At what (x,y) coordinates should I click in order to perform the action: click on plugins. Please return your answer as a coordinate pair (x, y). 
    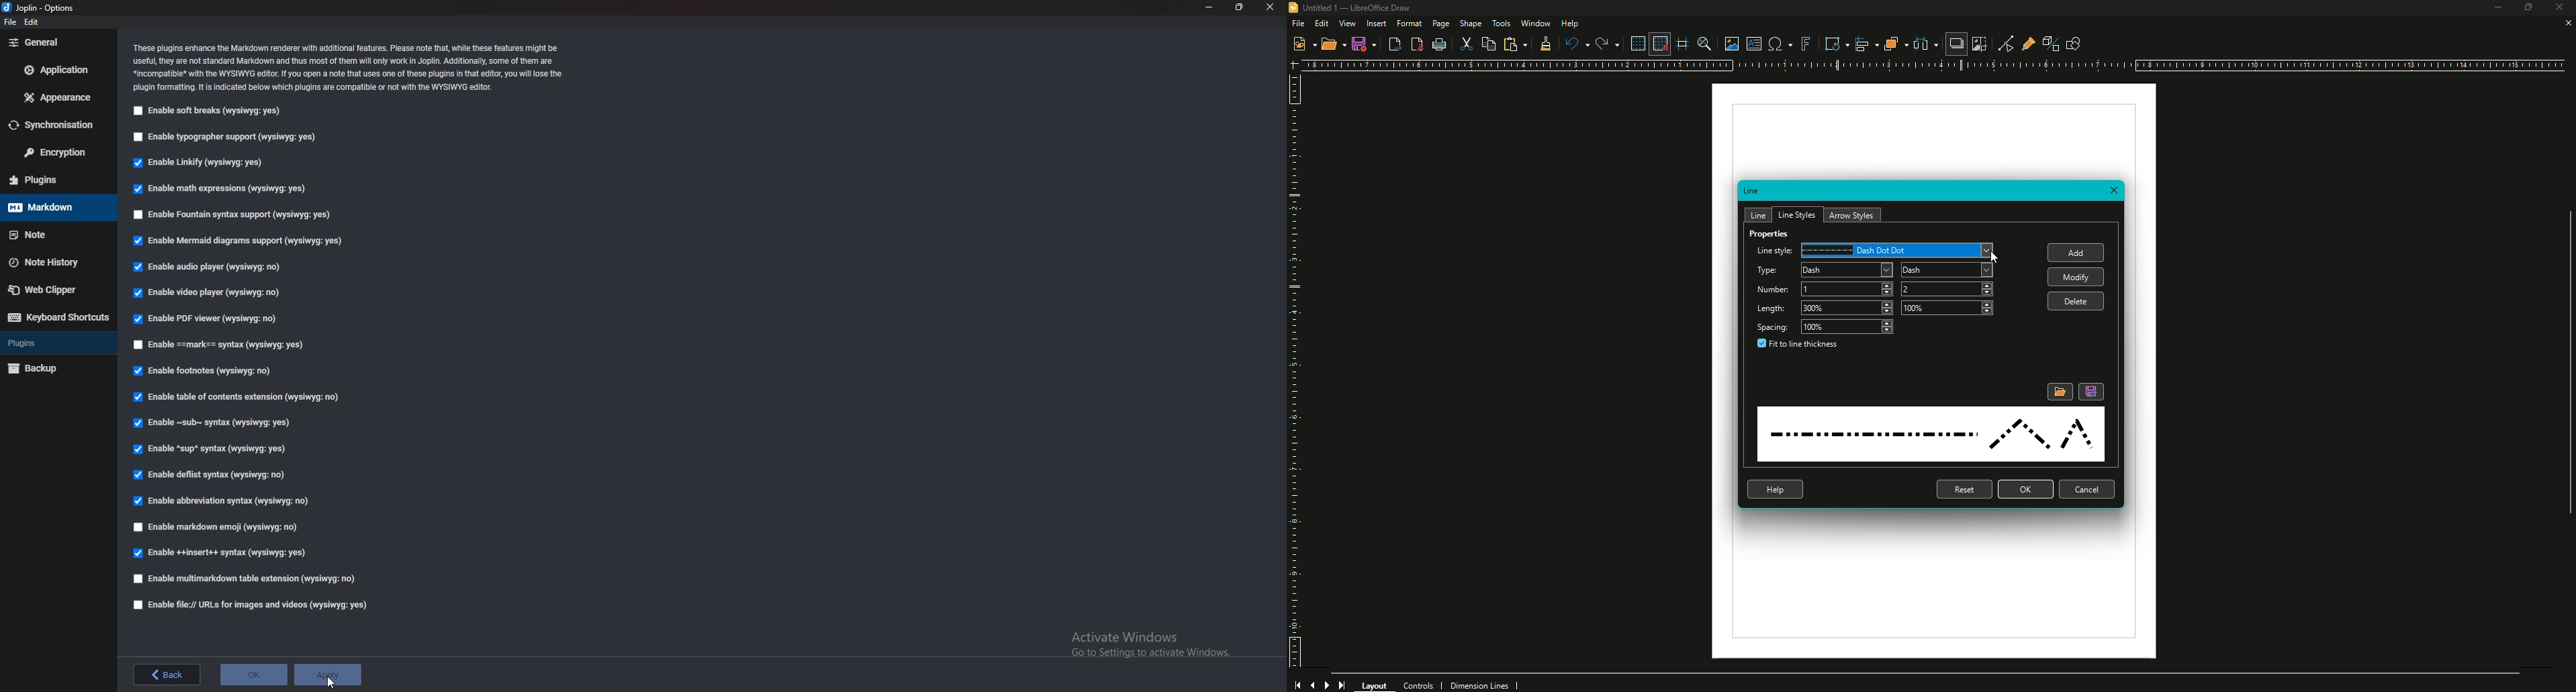
    Looking at the image, I should click on (57, 343).